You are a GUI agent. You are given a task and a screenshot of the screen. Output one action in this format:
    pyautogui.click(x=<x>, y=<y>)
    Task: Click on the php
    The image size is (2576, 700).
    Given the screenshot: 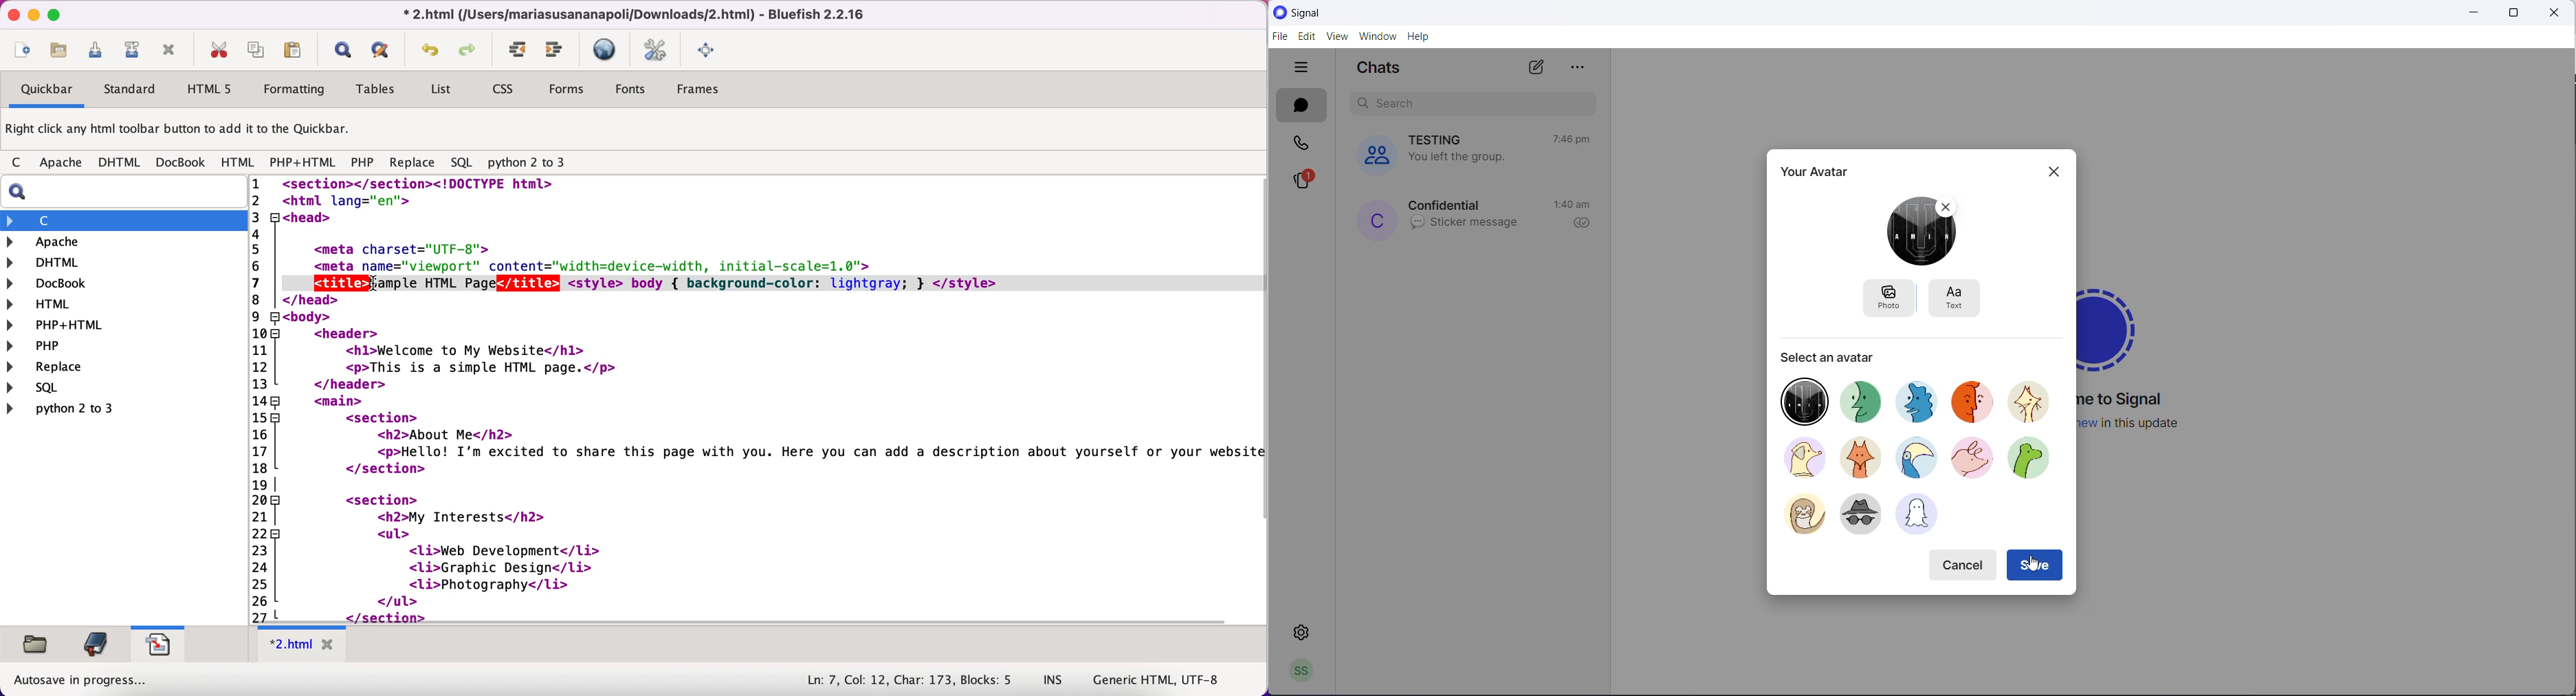 What is the action you would take?
    pyautogui.click(x=362, y=164)
    